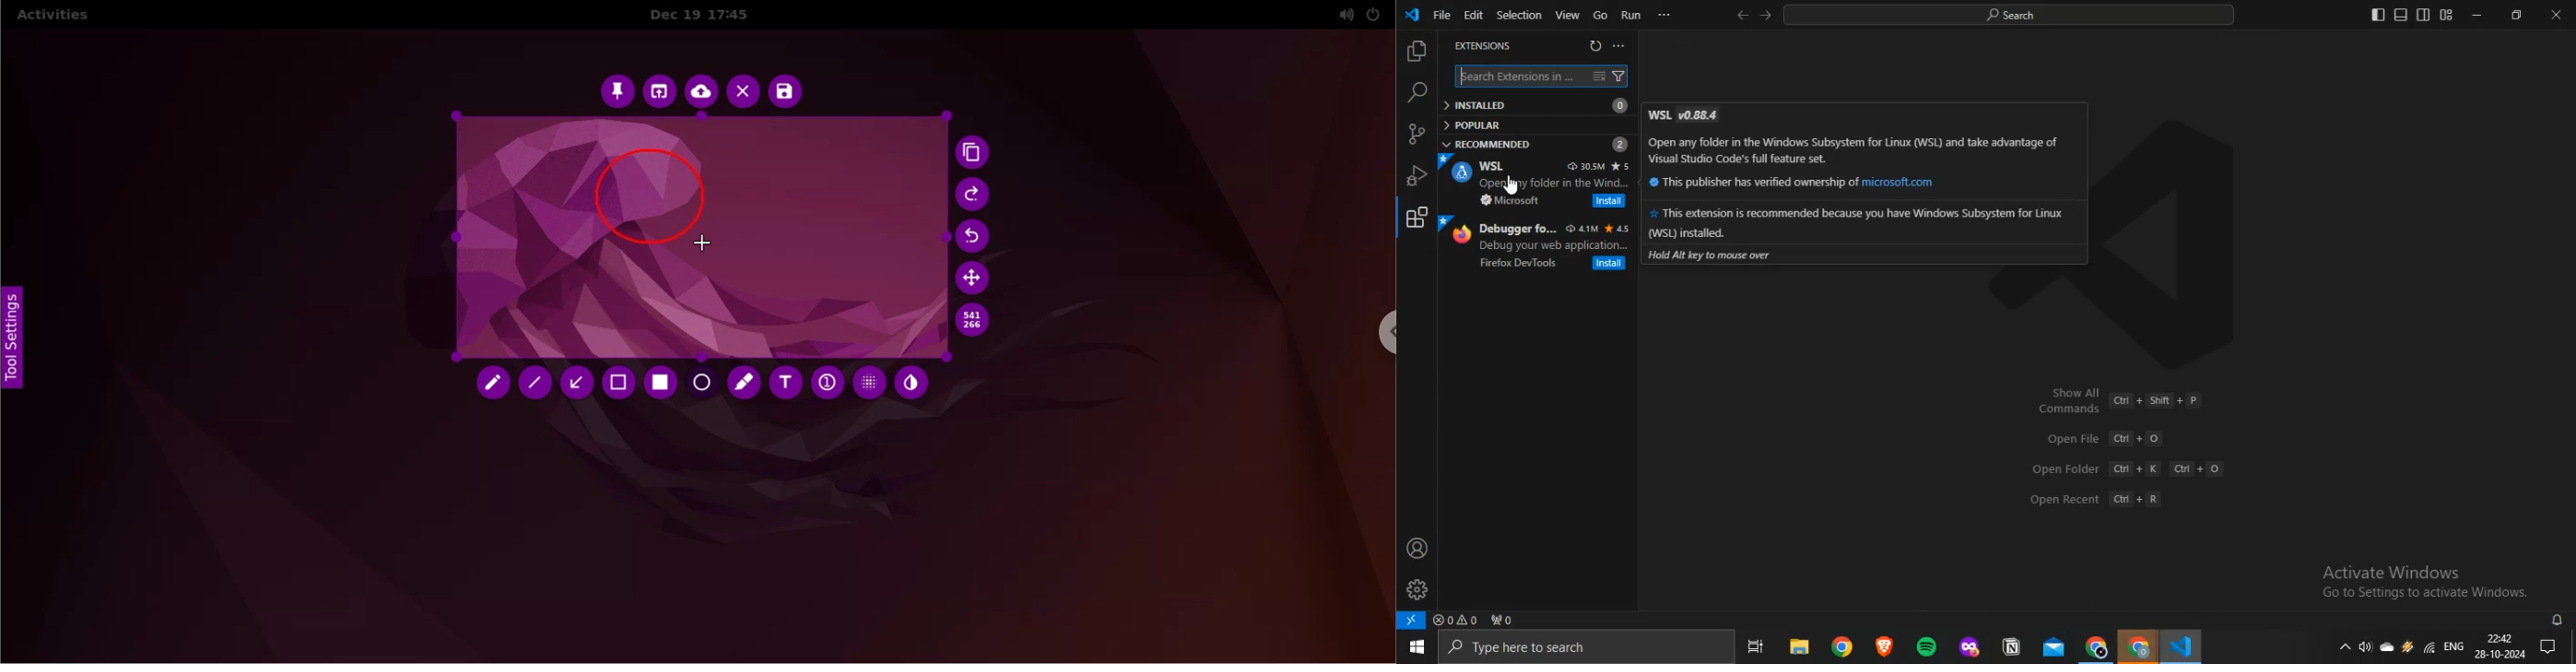 The image size is (2576, 672). What do you see at coordinates (2180, 646) in the screenshot?
I see `VScode` at bounding box center [2180, 646].